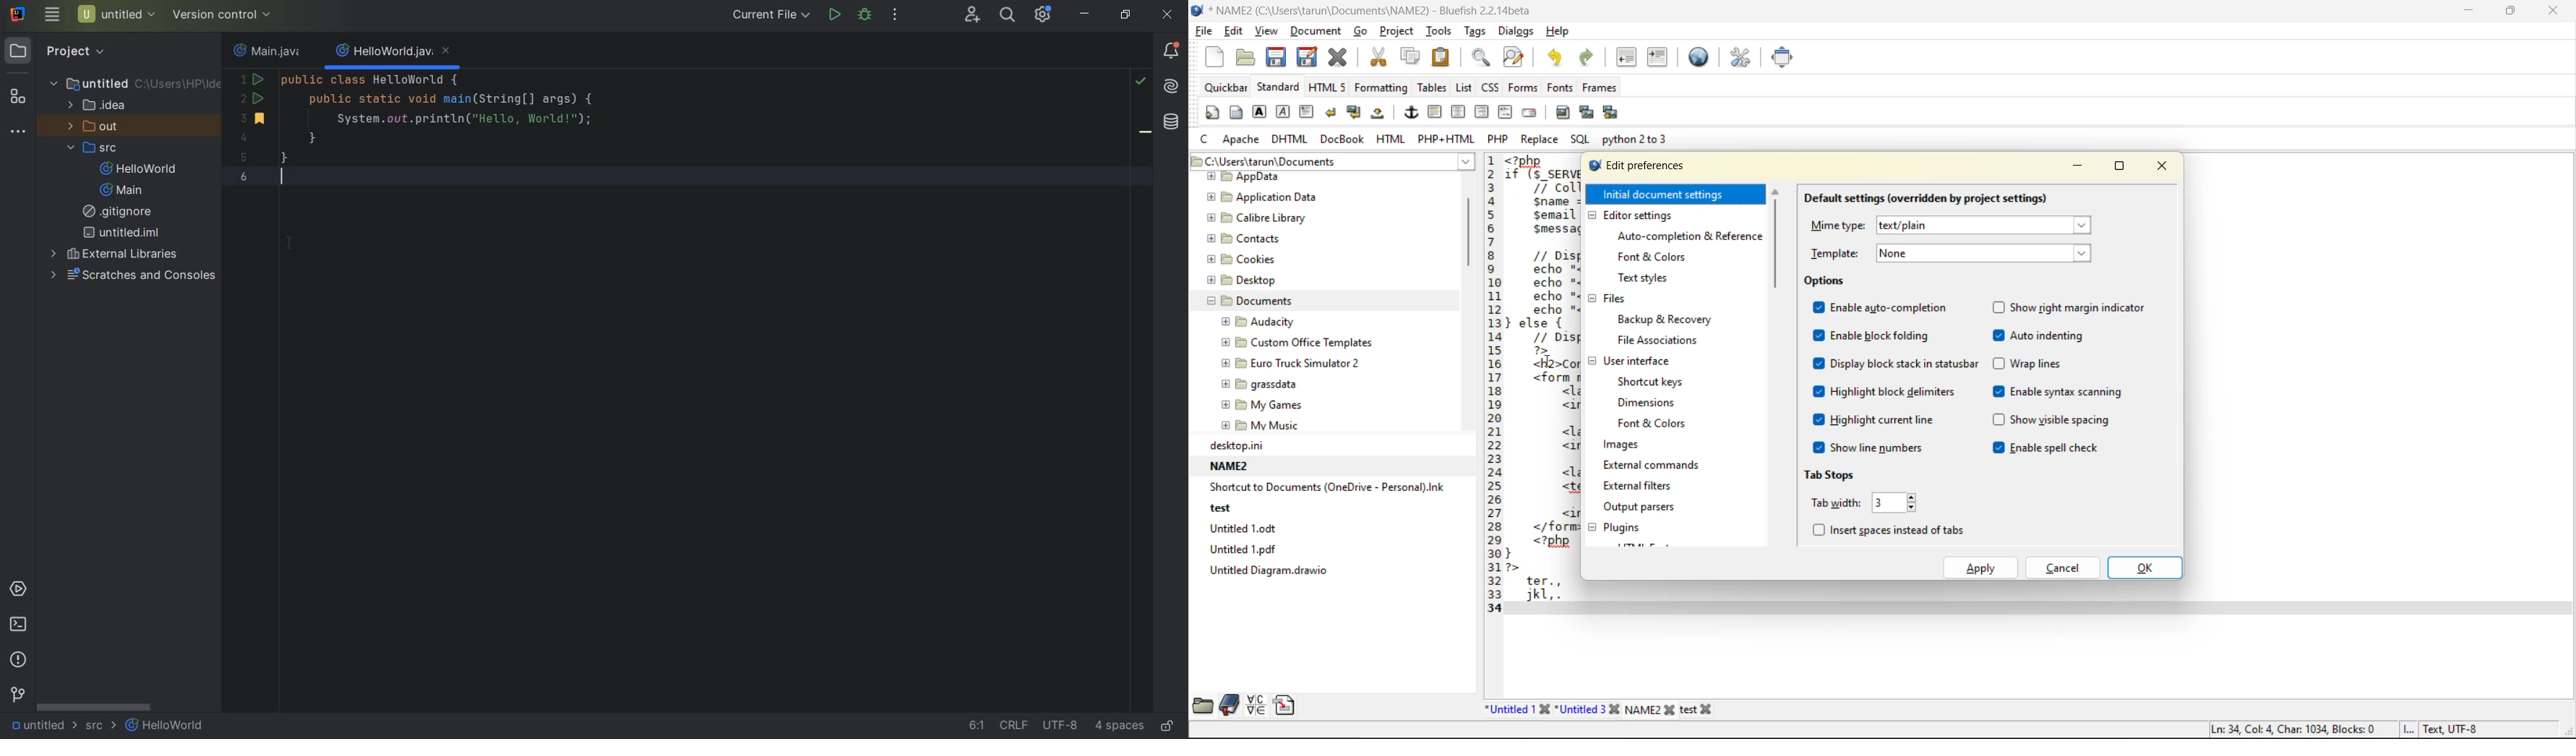 The image size is (2576, 756). I want to click on apache, so click(1244, 141).